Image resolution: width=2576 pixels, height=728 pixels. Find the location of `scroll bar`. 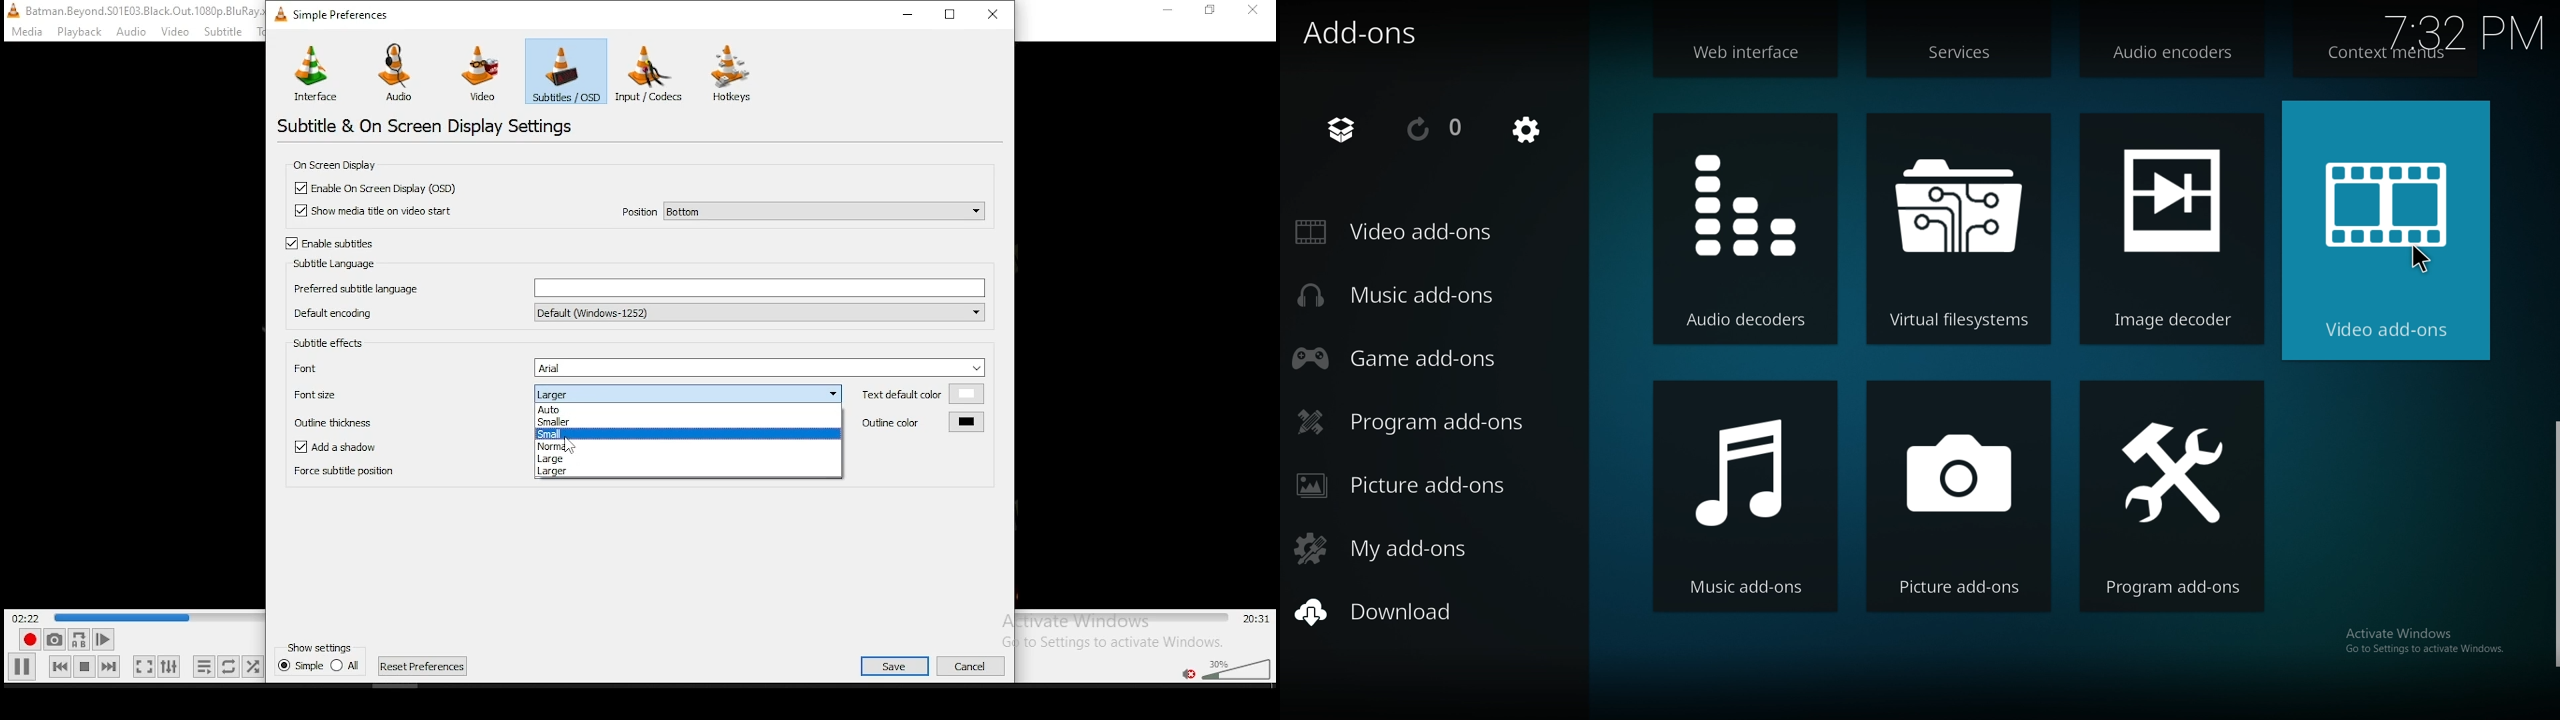

scroll bar is located at coordinates (2554, 545).